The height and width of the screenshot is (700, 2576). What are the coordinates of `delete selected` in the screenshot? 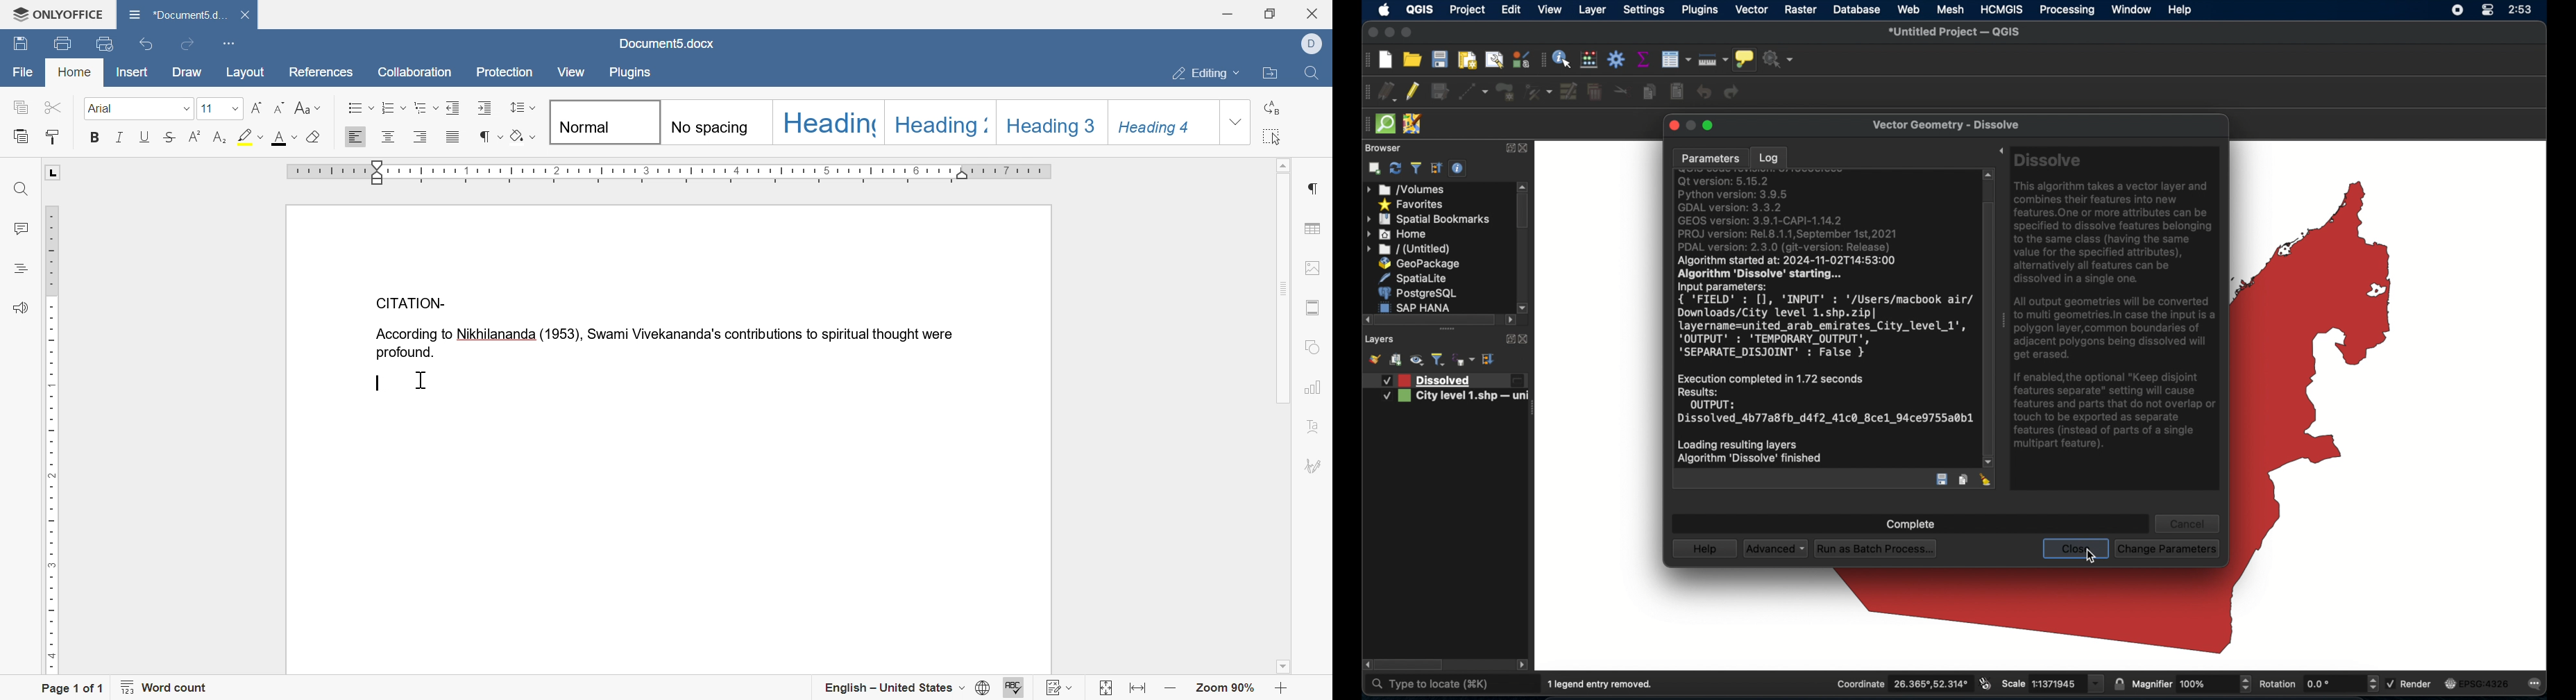 It's located at (1594, 92).